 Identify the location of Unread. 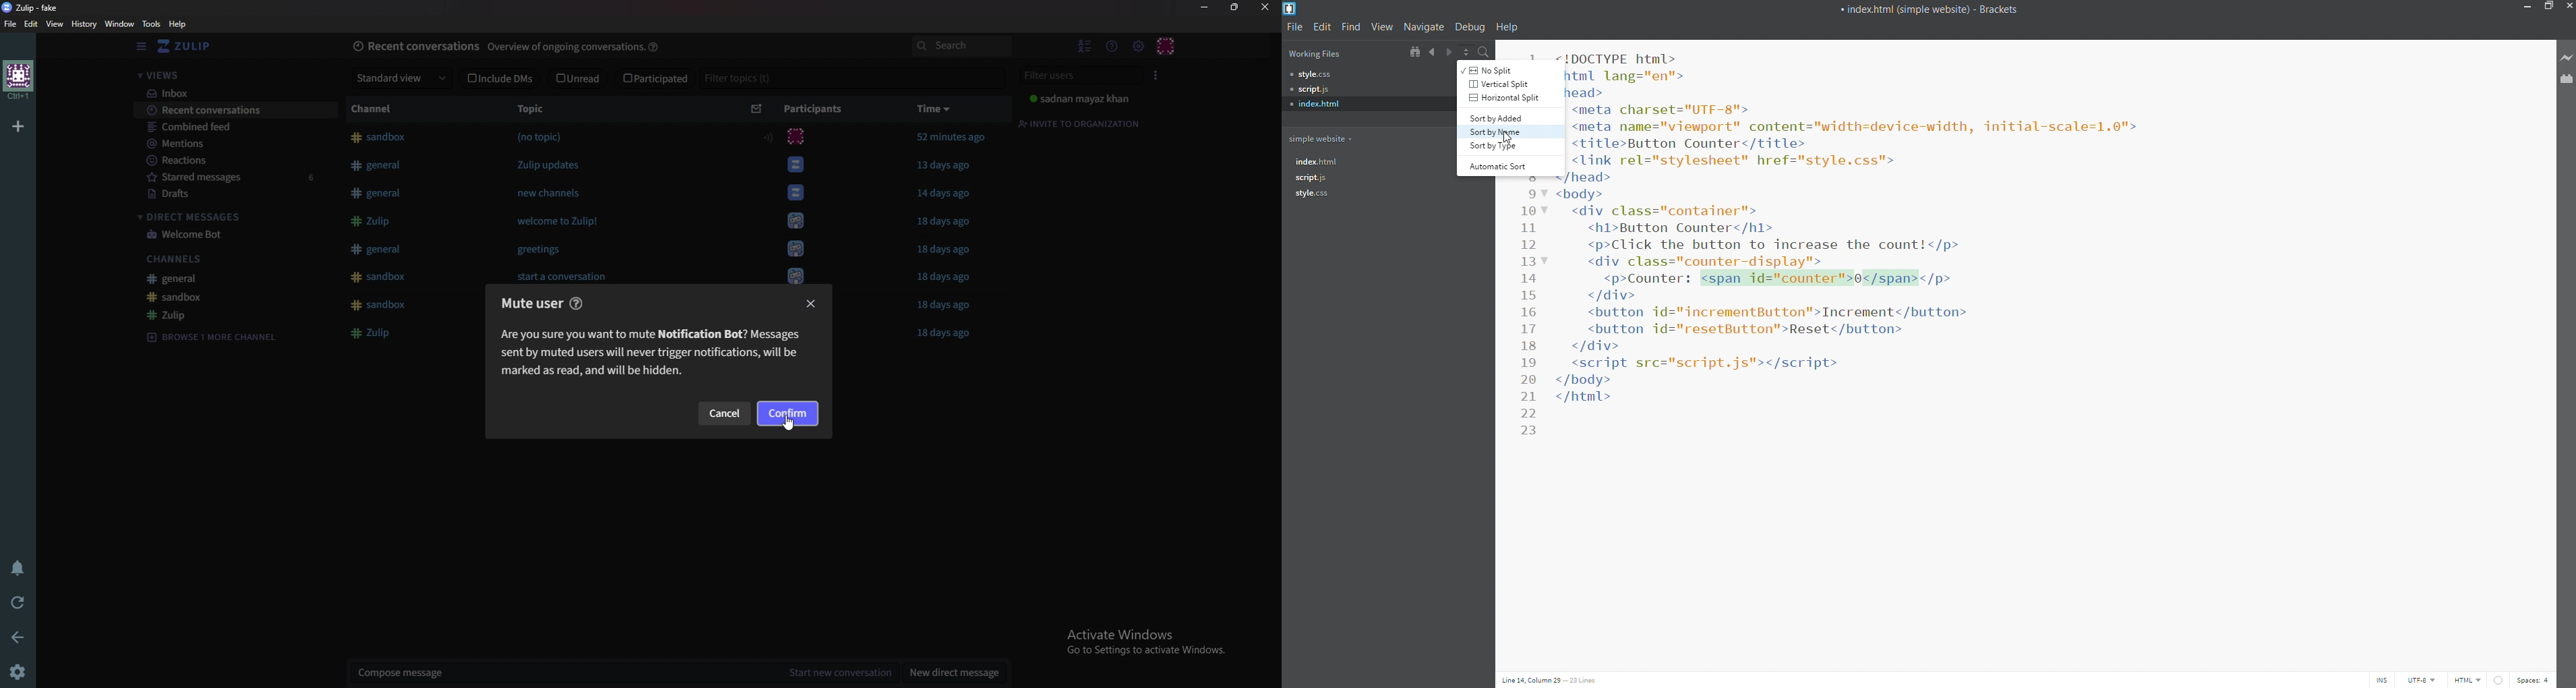
(579, 79).